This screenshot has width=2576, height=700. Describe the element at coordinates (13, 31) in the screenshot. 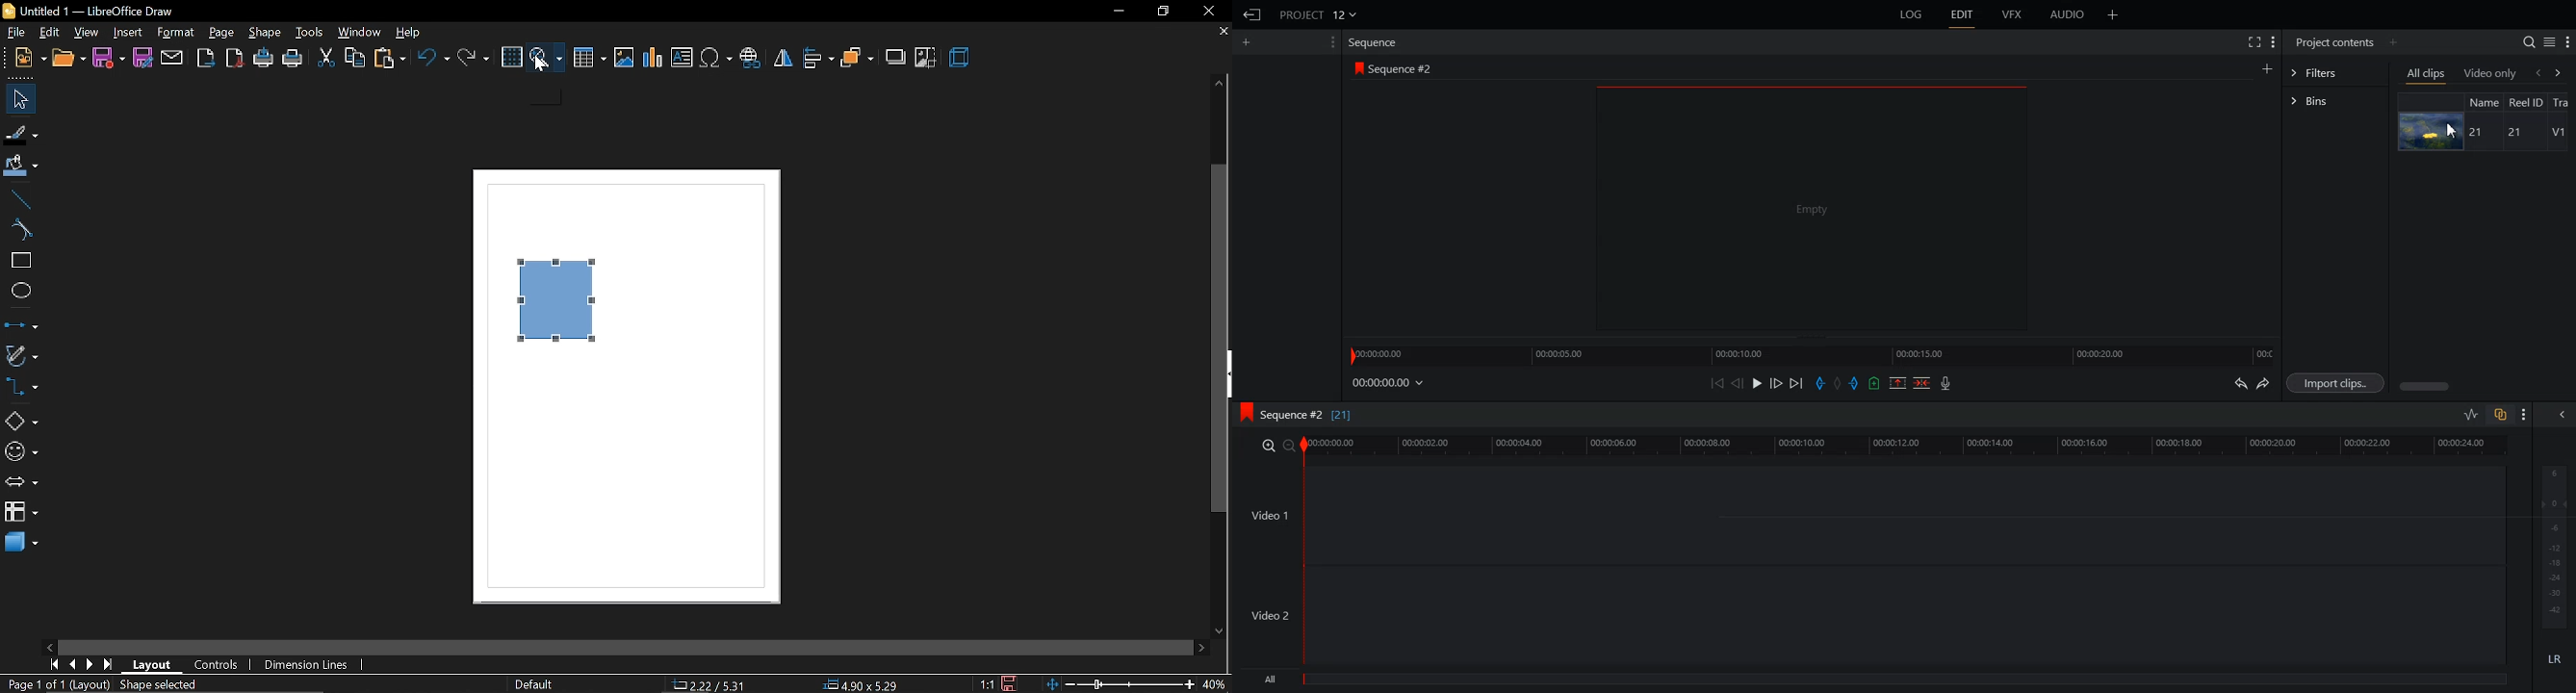

I see `file` at that location.